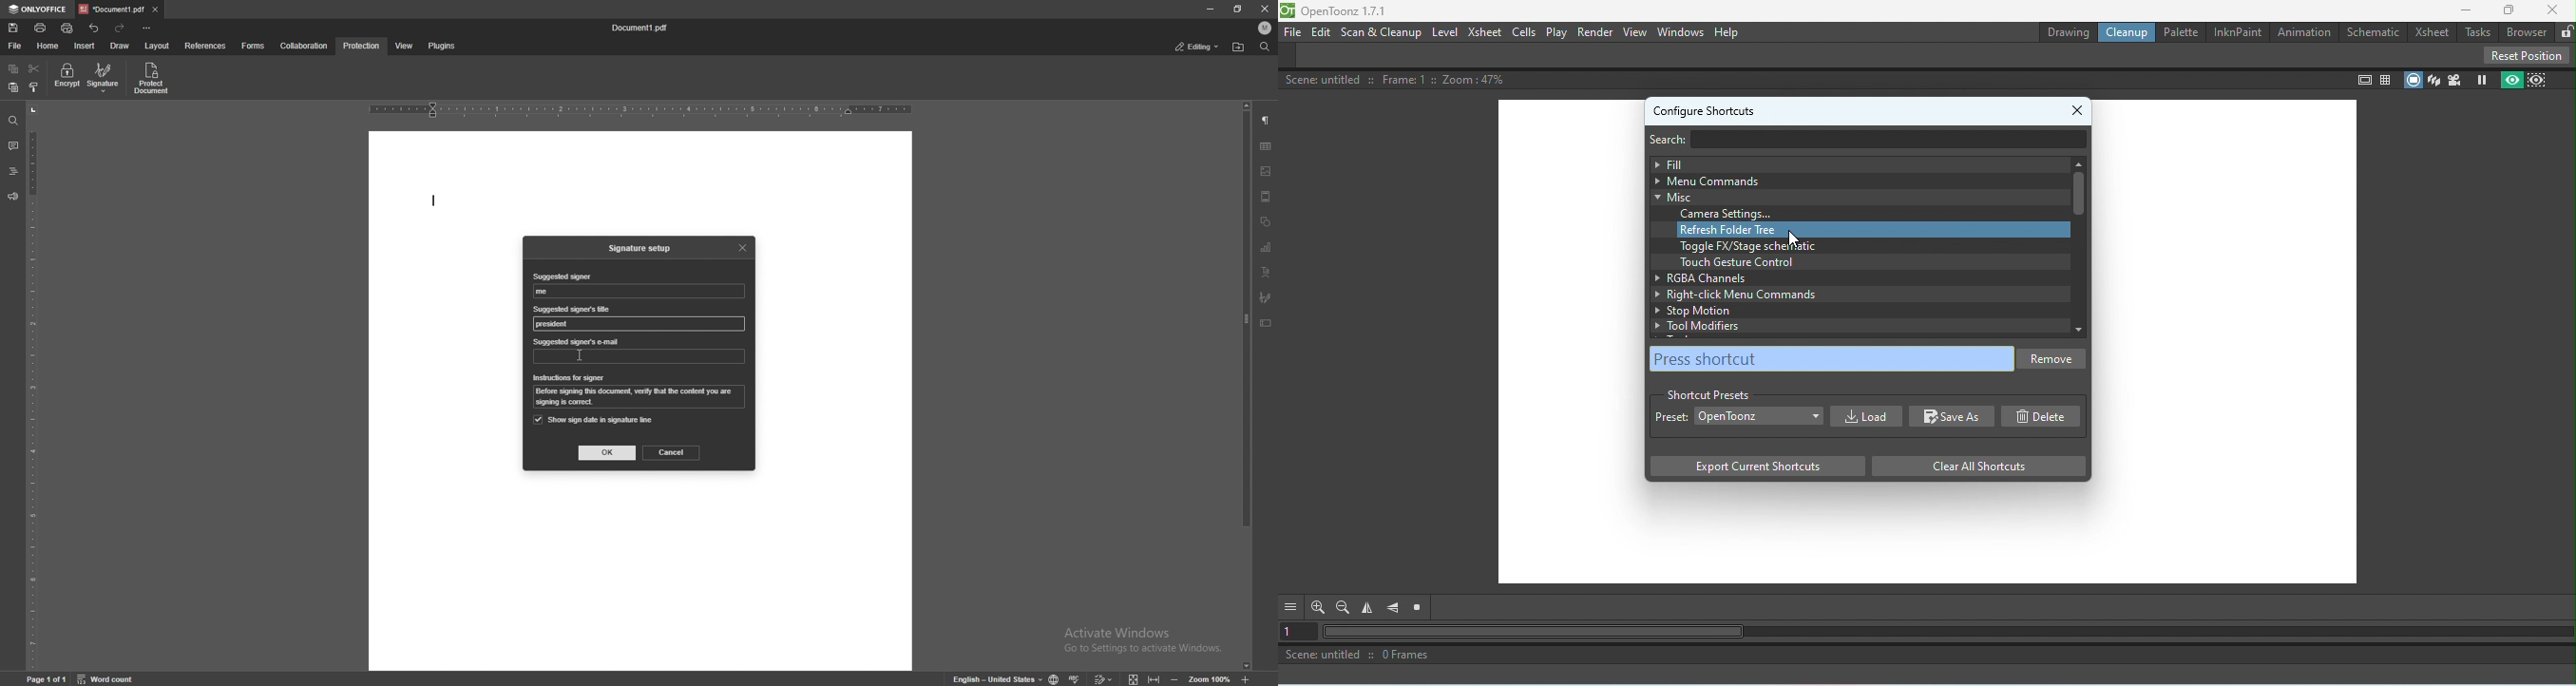 The width and height of the screenshot is (2576, 700). Describe the element at coordinates (157, 47) in the screenshot. I see `layout` at that location.